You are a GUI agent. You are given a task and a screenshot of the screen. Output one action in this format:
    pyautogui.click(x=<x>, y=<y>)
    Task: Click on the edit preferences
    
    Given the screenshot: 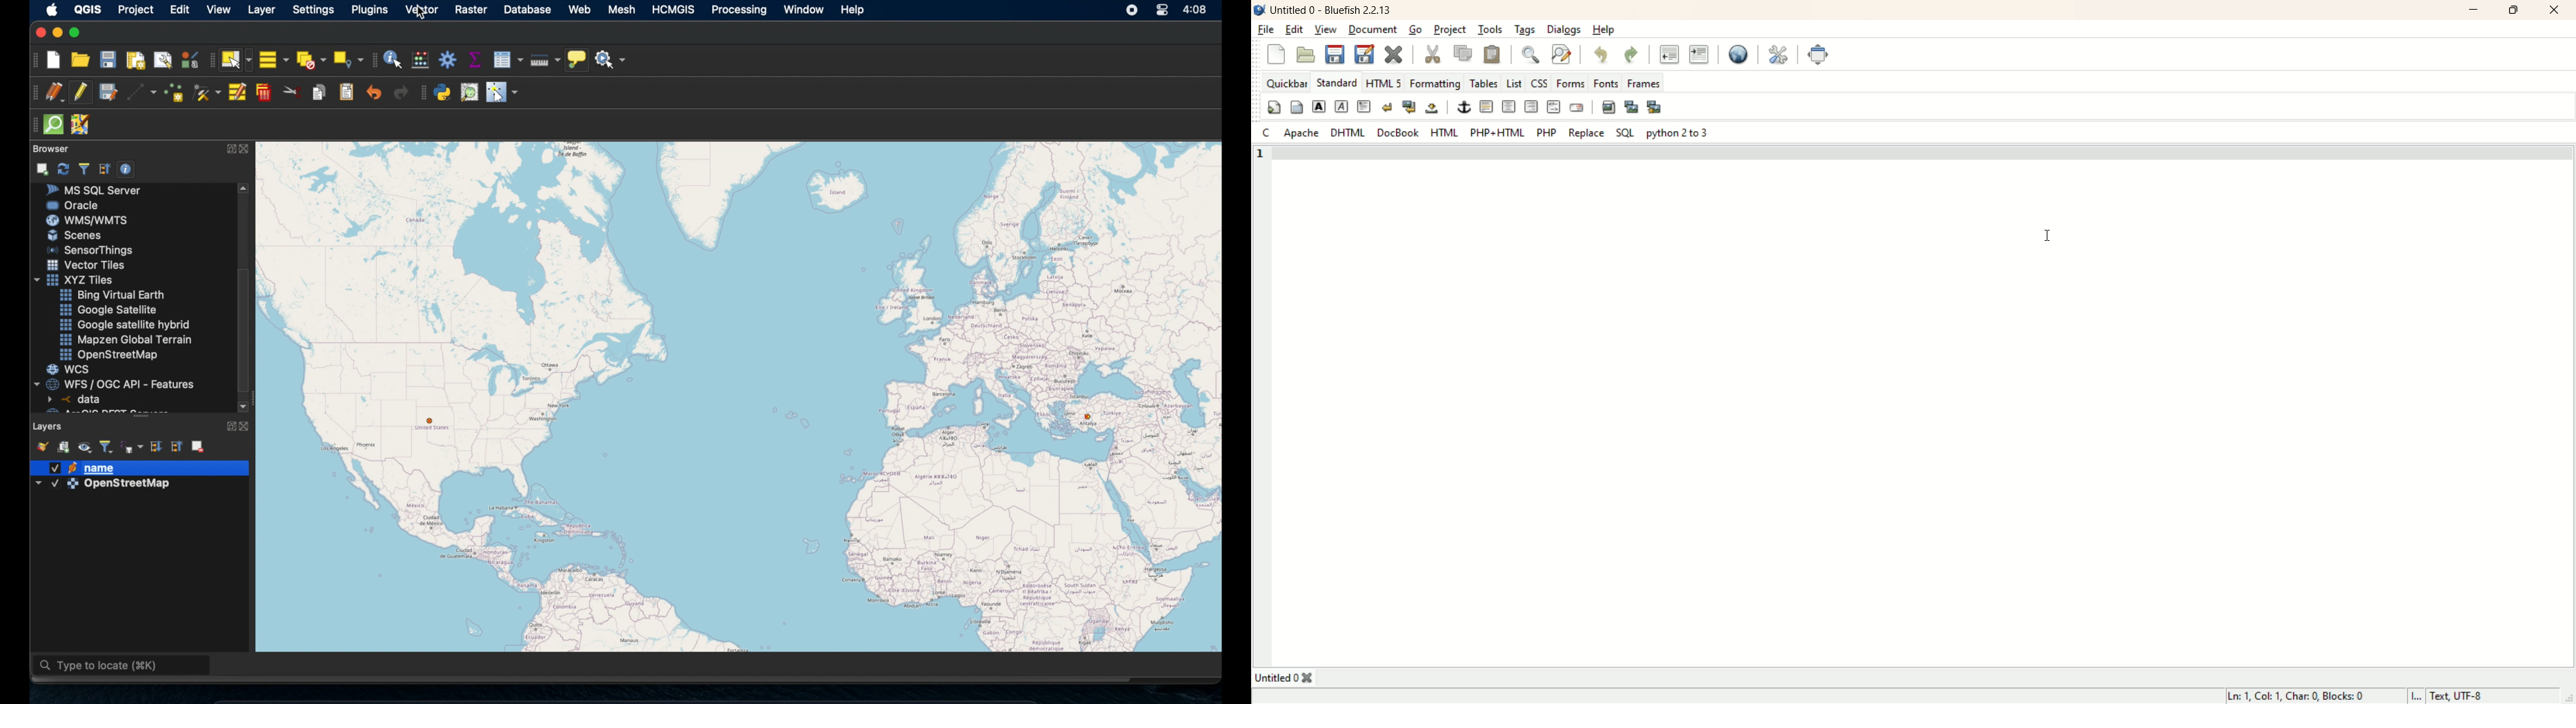 What is the action you would take?
    pyautogui.click(x=1778, y=55)
    